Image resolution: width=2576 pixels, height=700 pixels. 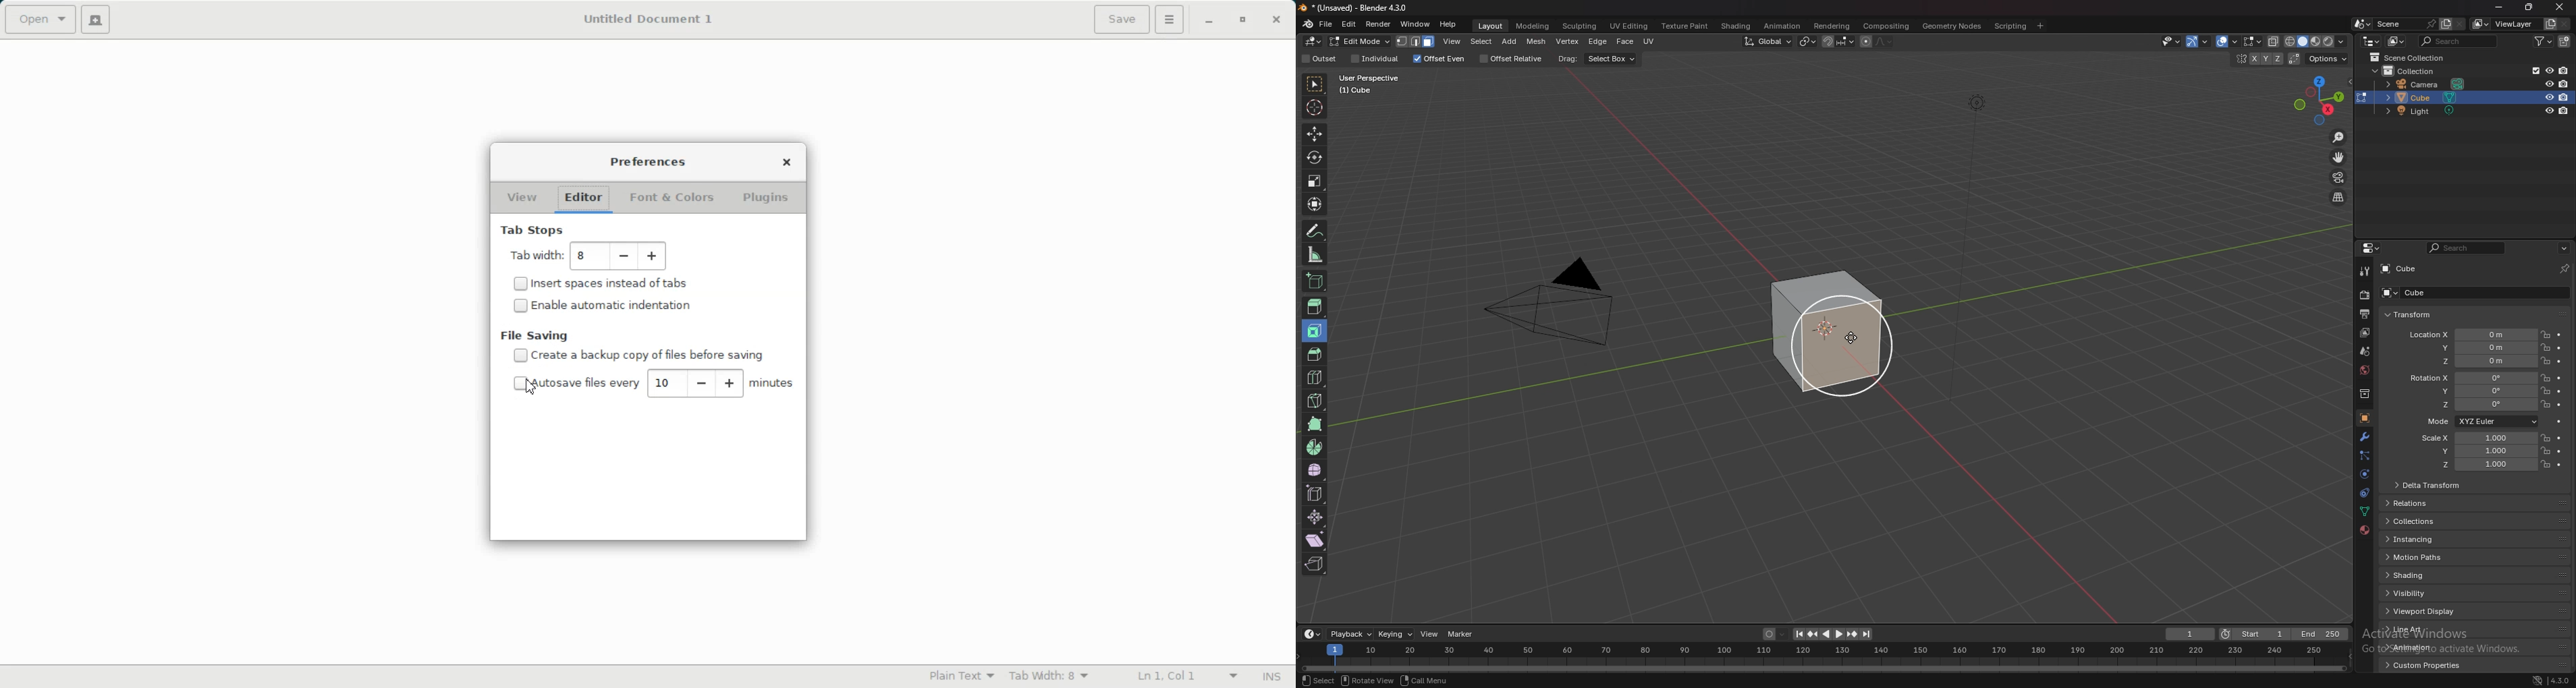 I want to click on poly build, so click(x=1316, y=424).